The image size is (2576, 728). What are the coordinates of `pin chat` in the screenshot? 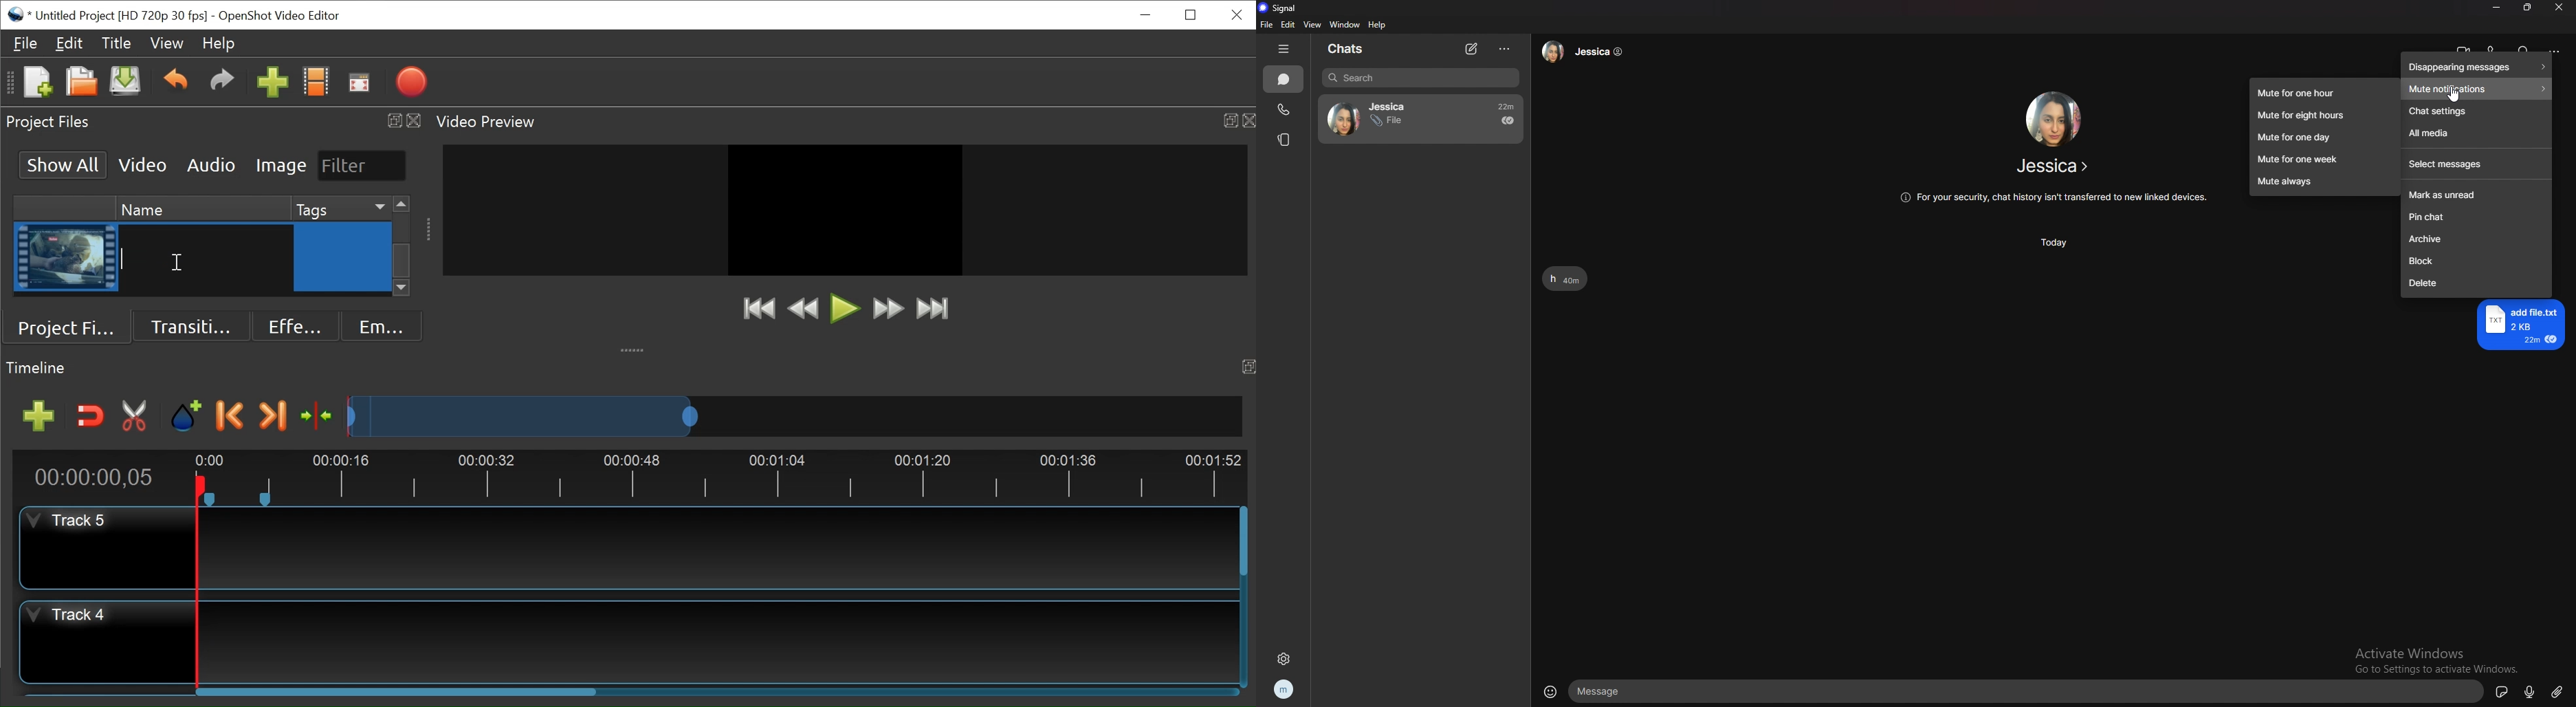 It's located at (2474, 219).